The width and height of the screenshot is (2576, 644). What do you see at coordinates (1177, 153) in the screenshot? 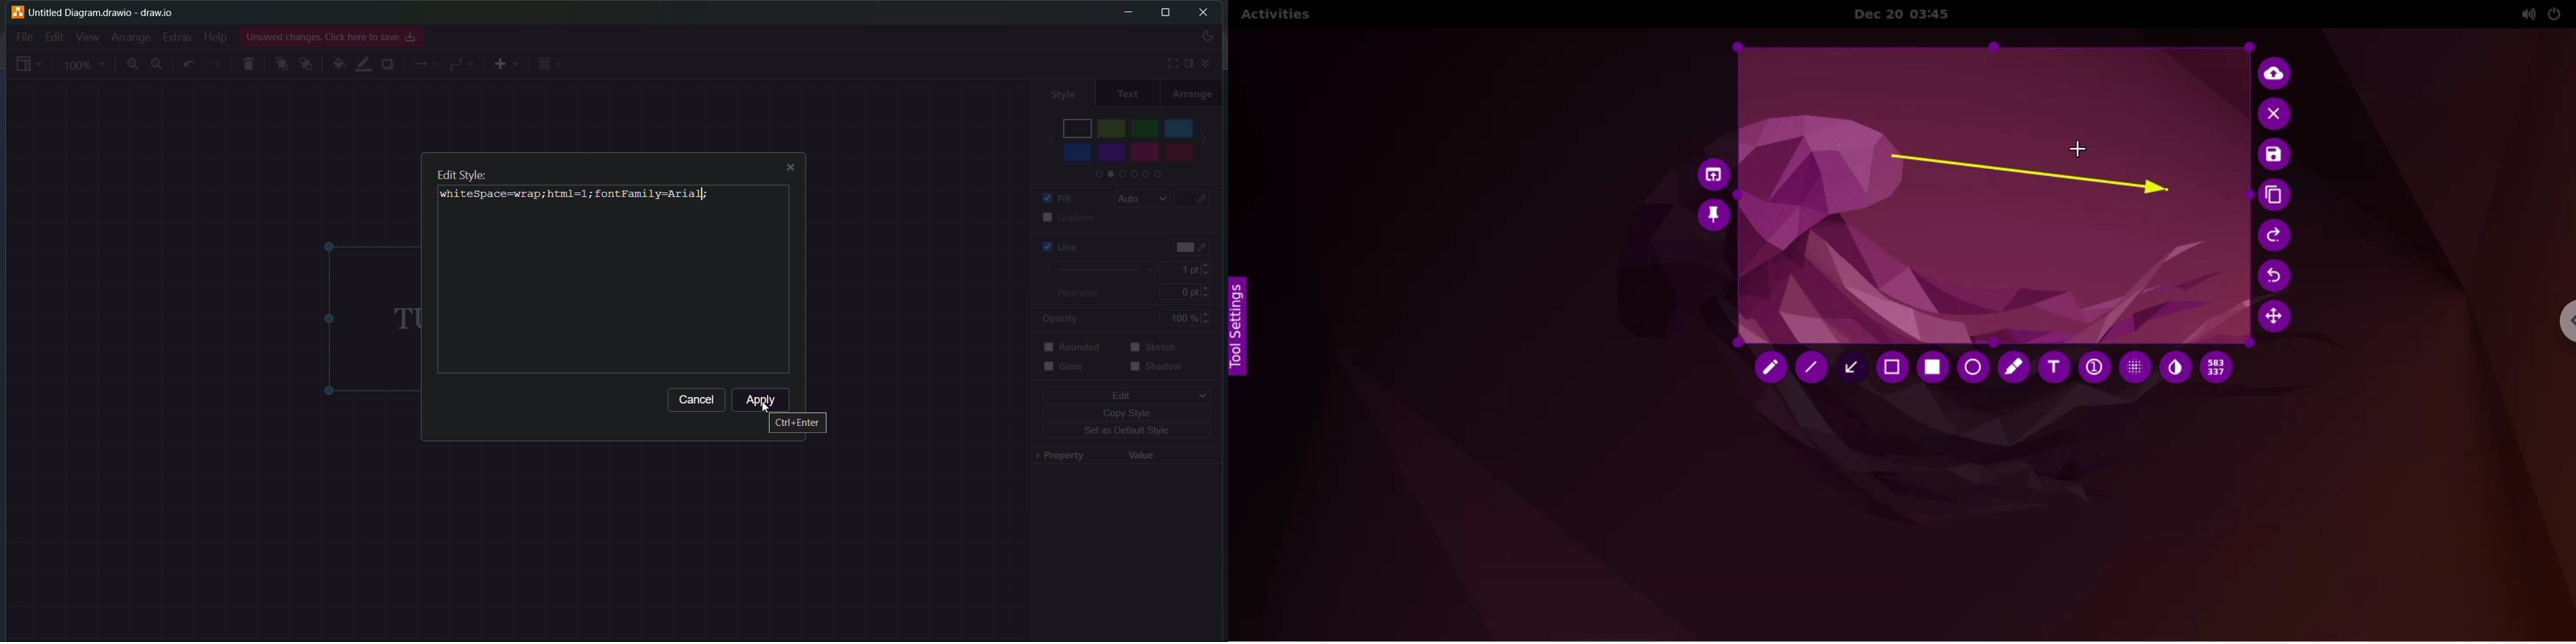
I see `red` at bounding box center [1177, 153].